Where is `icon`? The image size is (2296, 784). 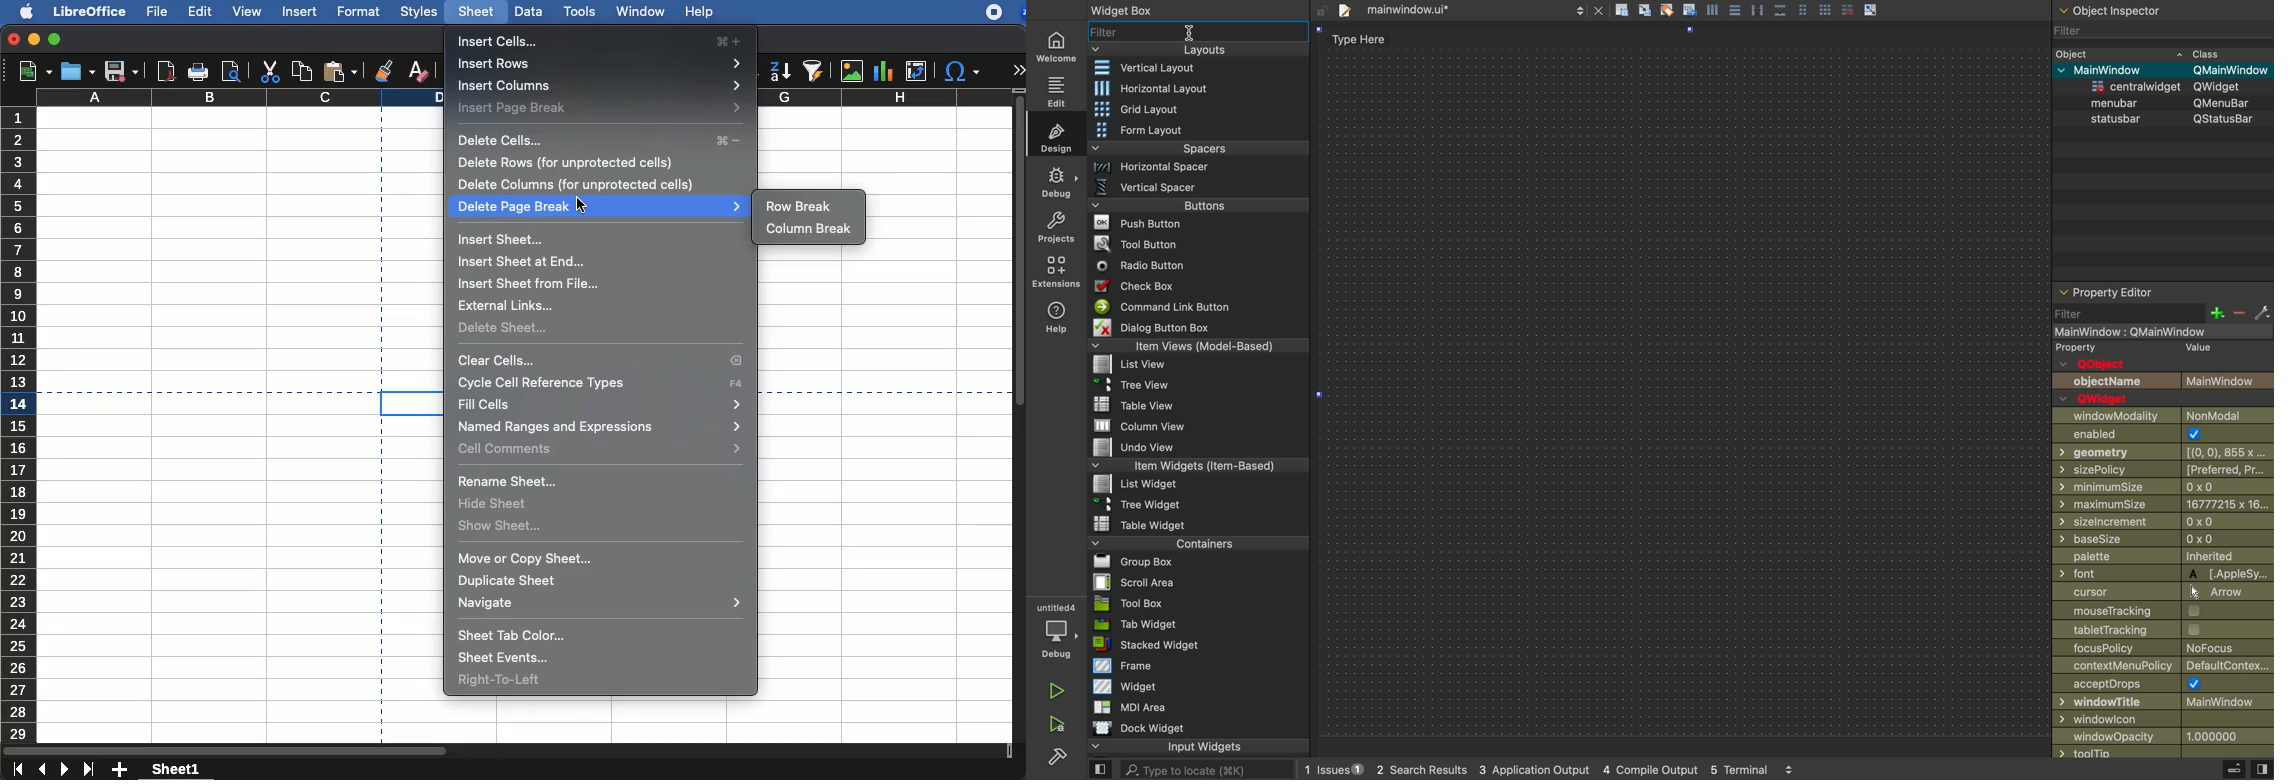
icon is located at coordinates (1714, 10).